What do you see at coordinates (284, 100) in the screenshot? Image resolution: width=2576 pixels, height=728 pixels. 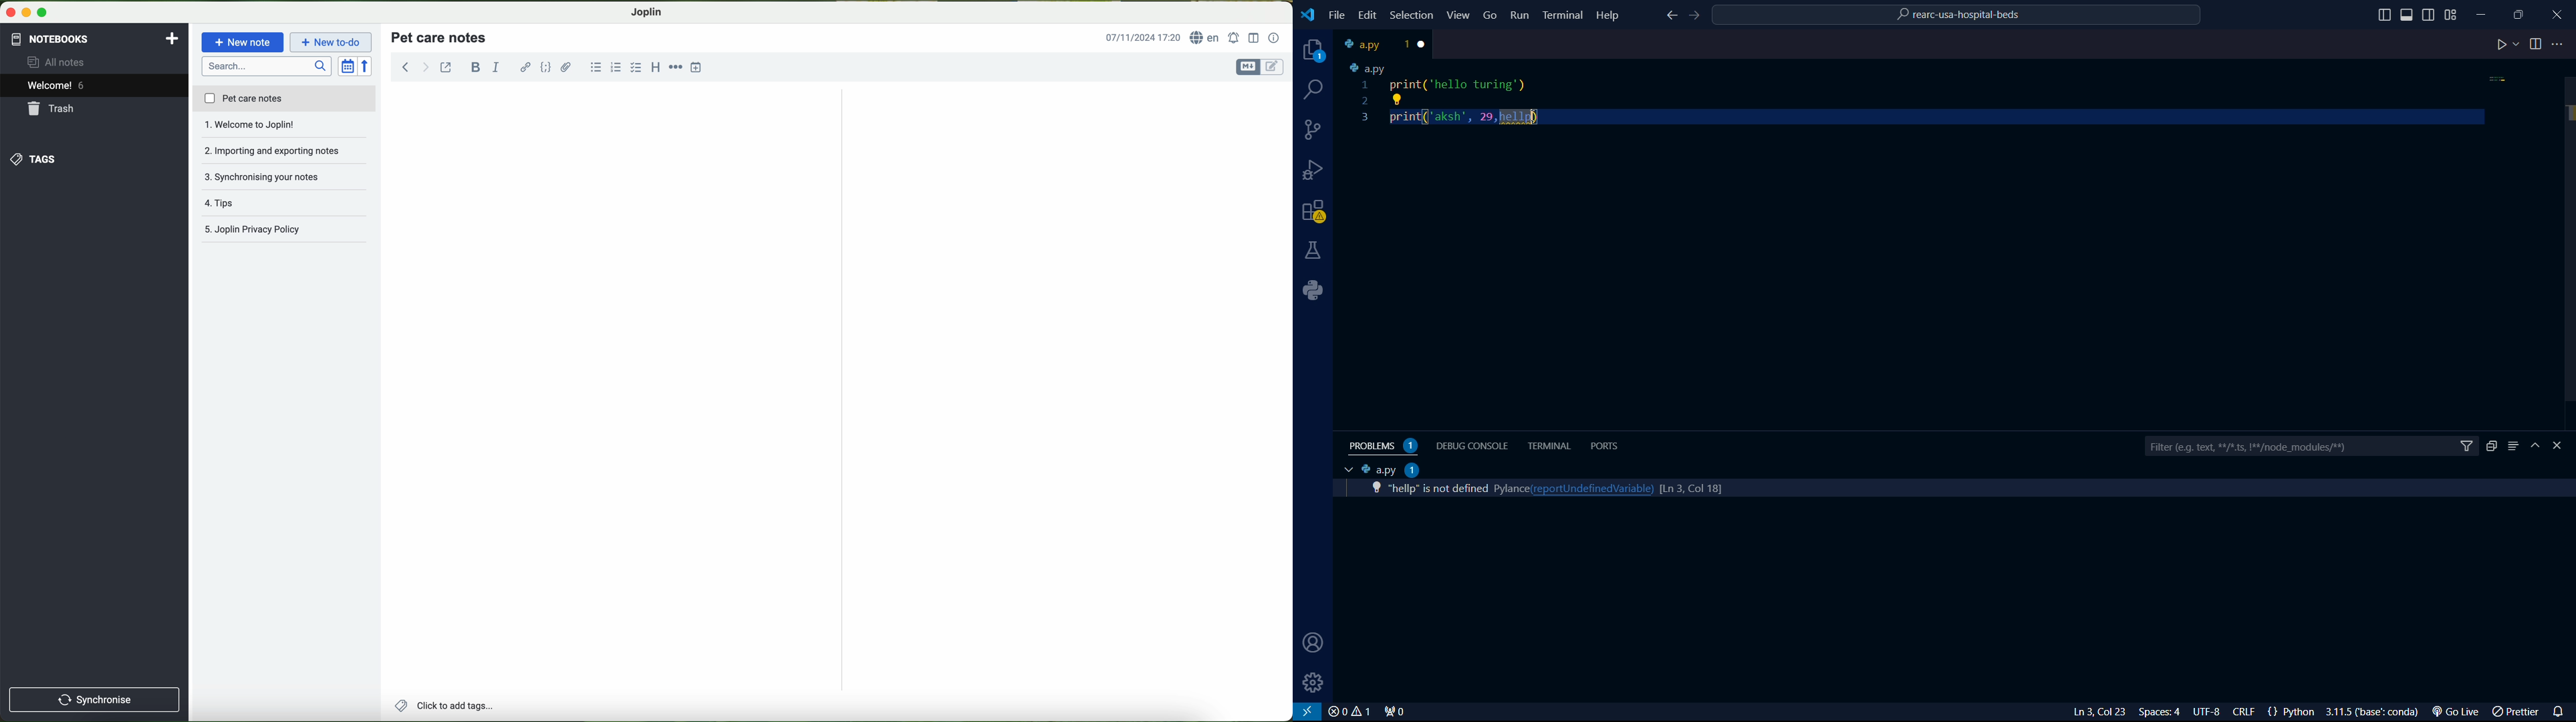 I see `pet care notes file` at bounding box center [284, 100].